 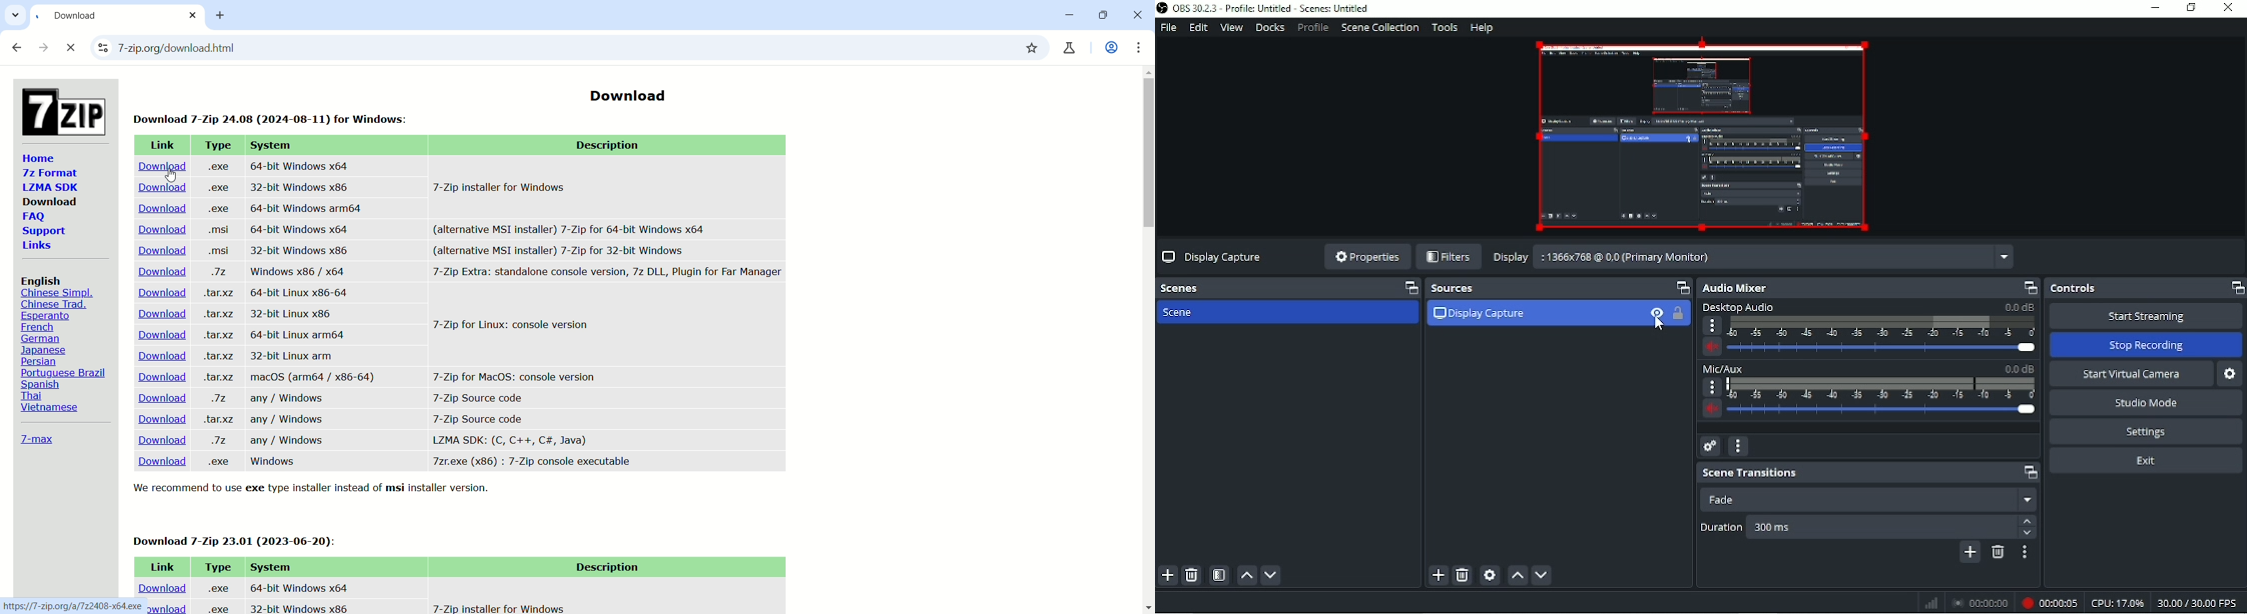 What do you see at coordinates (1229, 28) in the screenshot?
I see `View` at bounding box center [1229, 28].